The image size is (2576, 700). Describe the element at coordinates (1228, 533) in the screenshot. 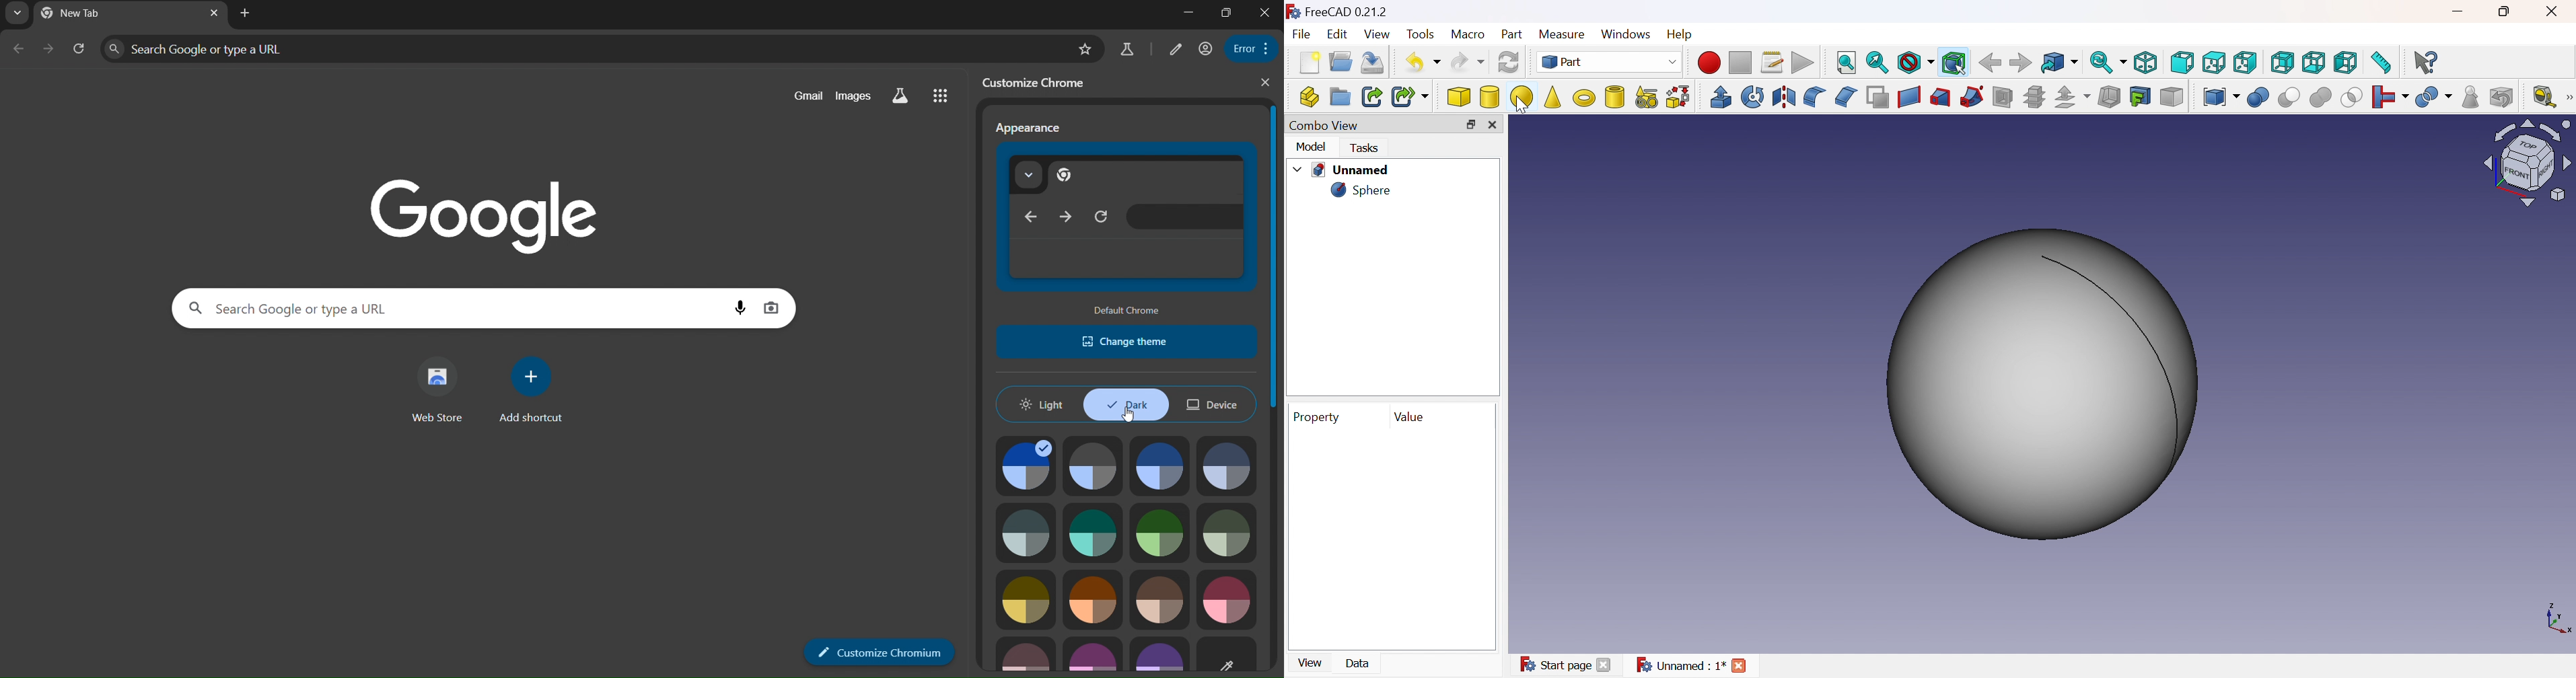

I see `theme icon` at that location.